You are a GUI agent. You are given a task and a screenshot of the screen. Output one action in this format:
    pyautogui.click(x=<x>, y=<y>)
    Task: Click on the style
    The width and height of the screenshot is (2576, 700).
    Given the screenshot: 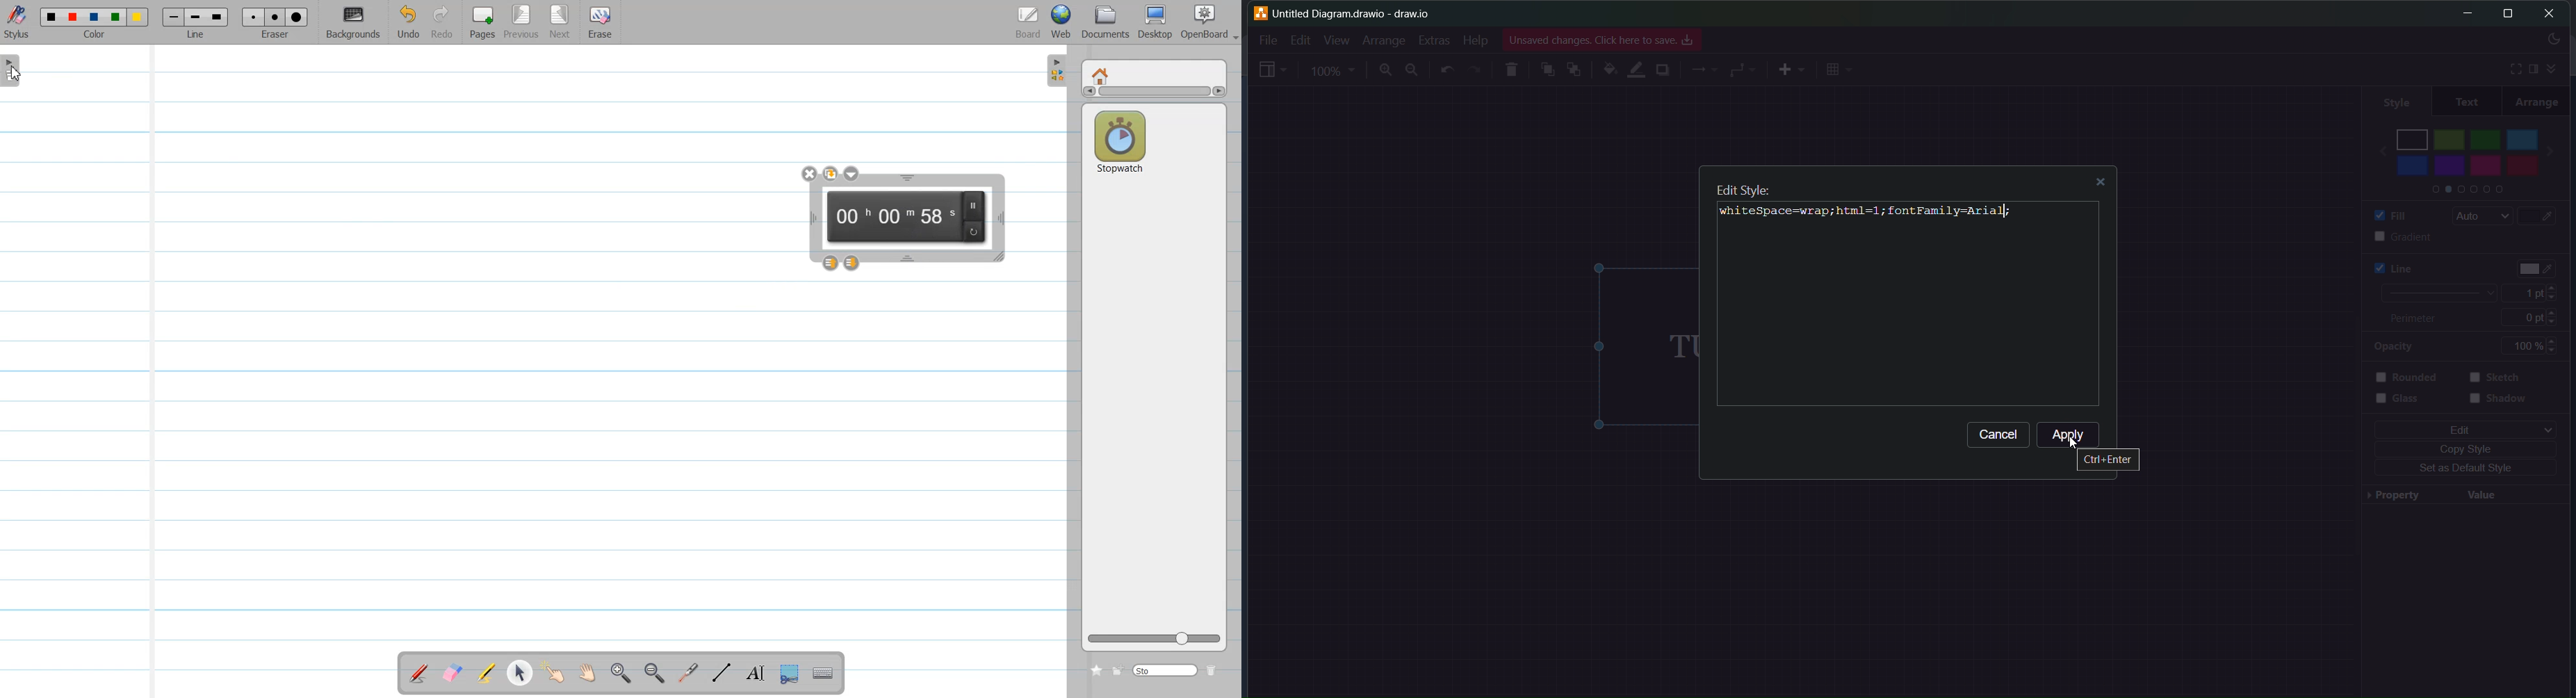 What is the action you would take?
    pyautogui.click(x=2393, y=99)
    